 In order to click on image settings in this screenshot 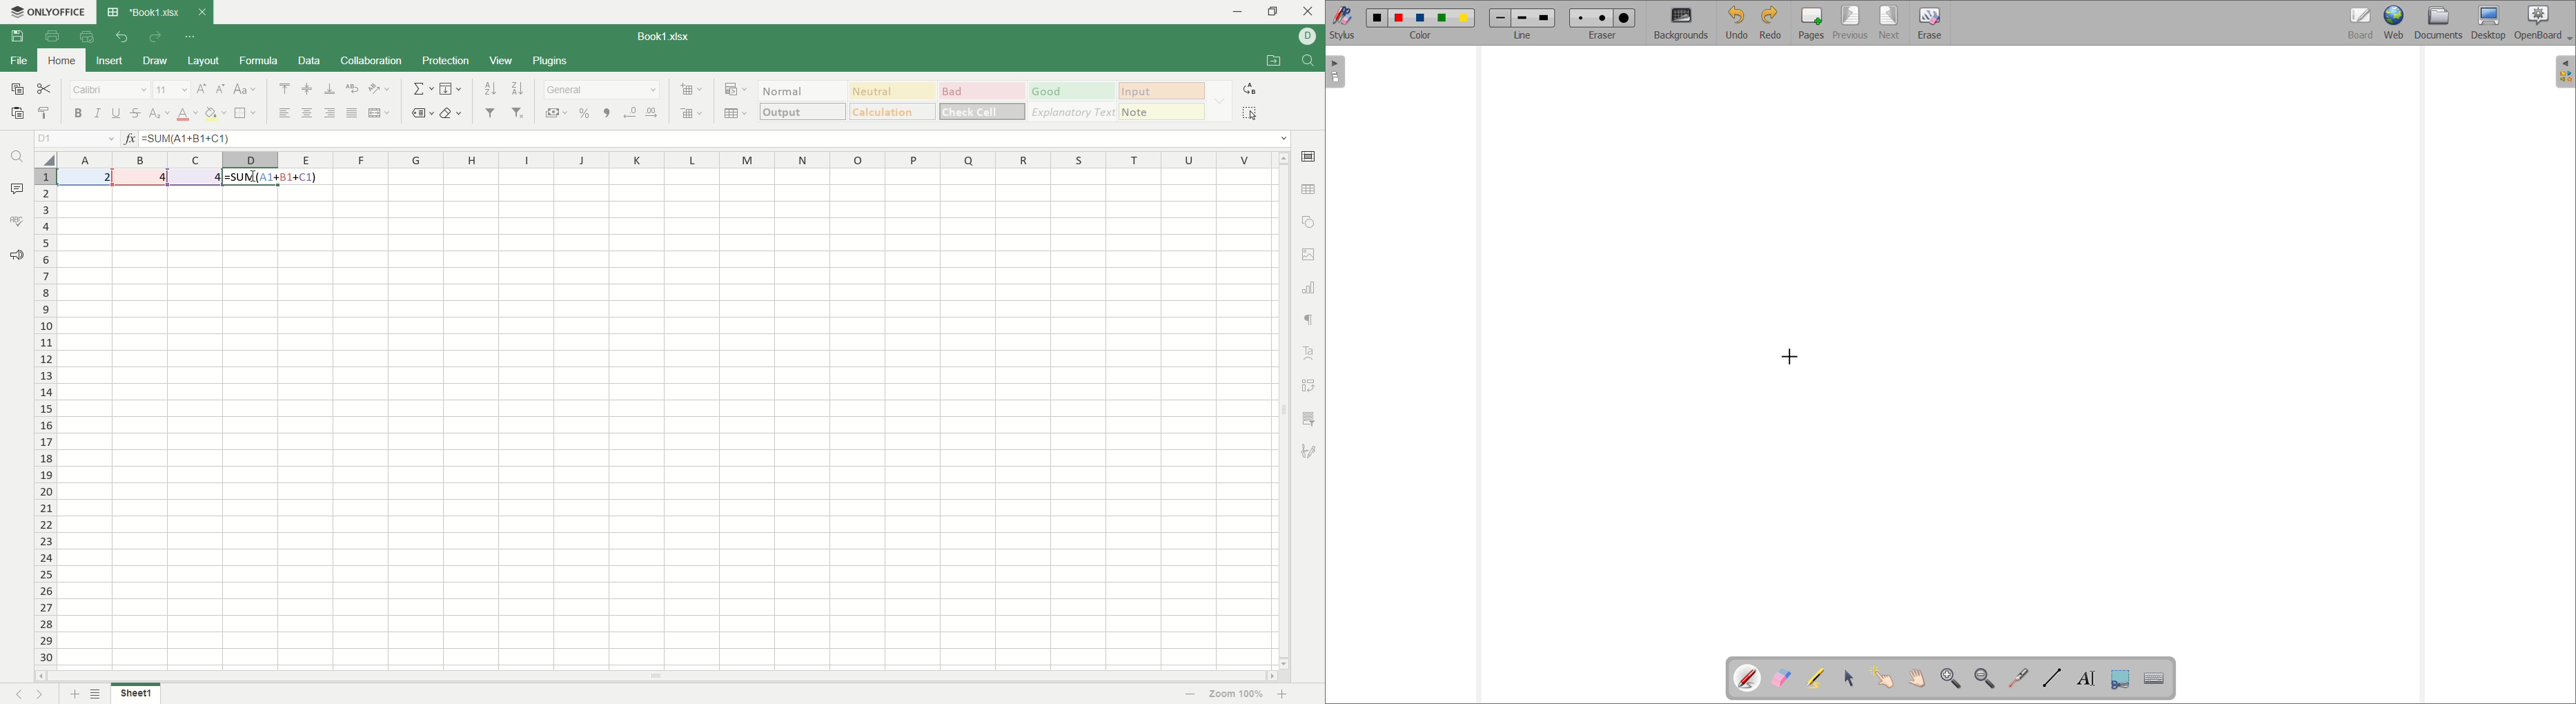, I will do `click(1311, 255)`.